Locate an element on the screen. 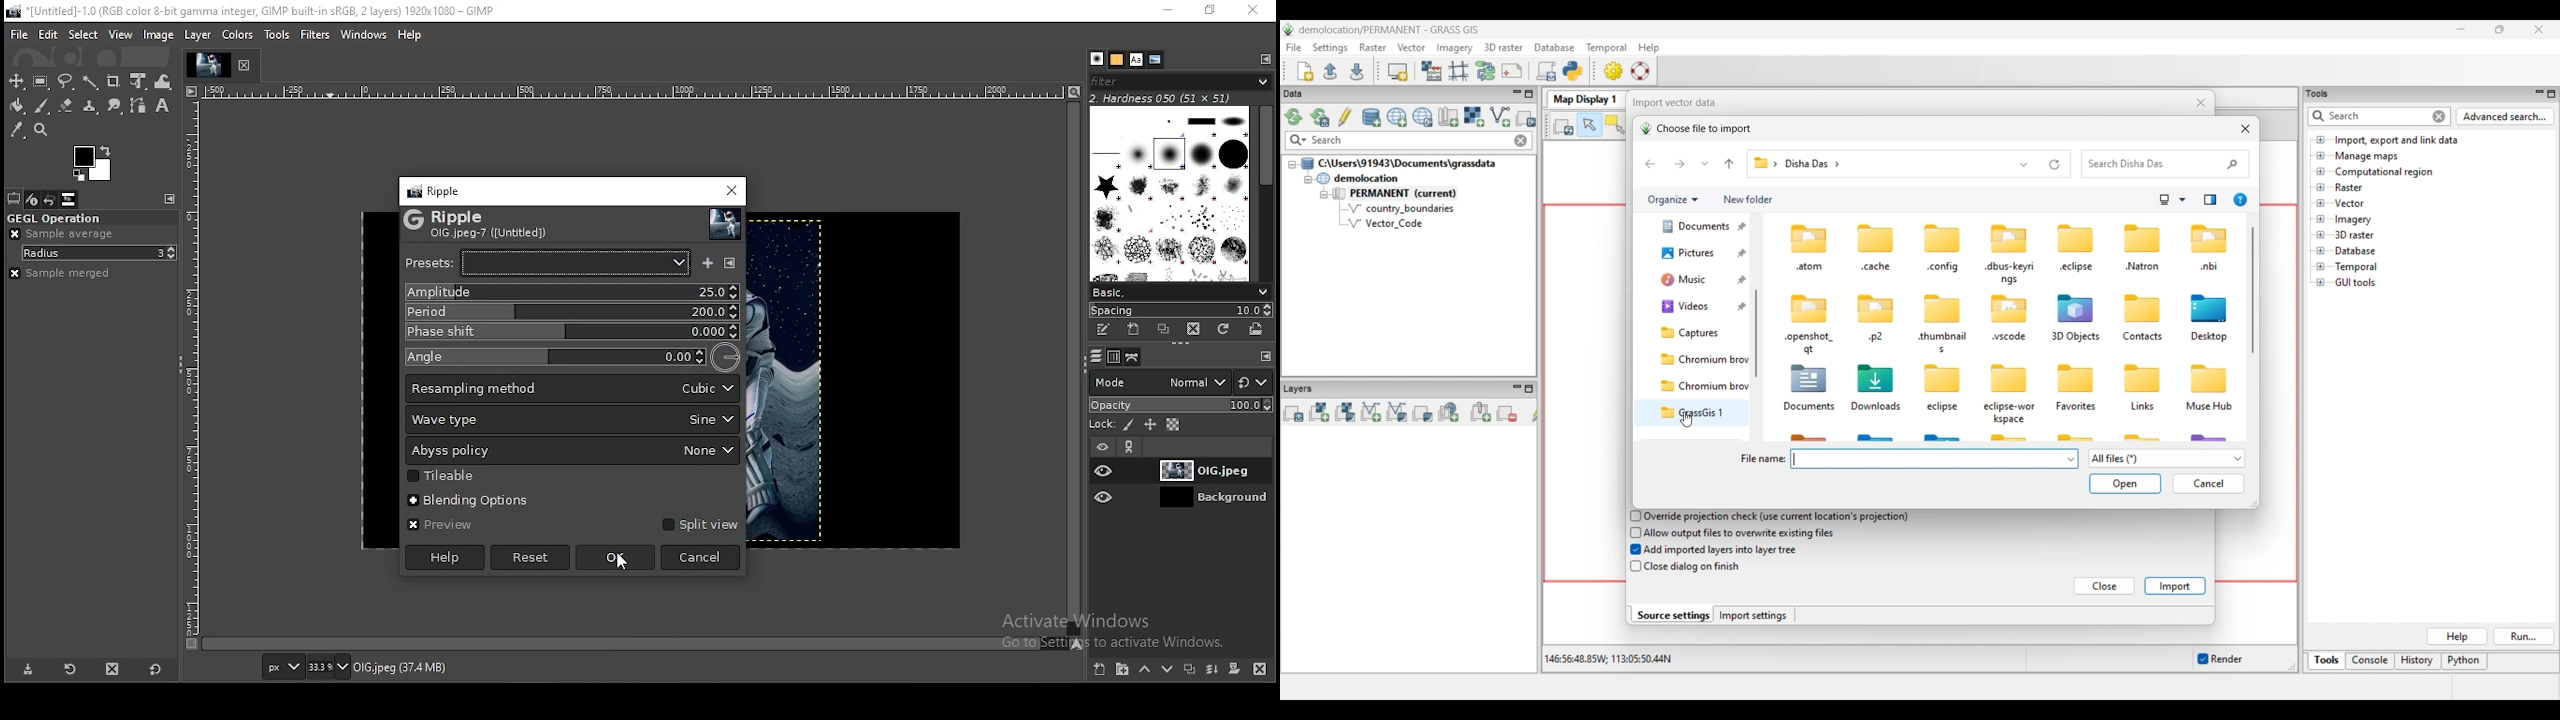 Image resolution: width=2576 pixels, height=728 pixels. fonts is located at coordinates (1136, 60).